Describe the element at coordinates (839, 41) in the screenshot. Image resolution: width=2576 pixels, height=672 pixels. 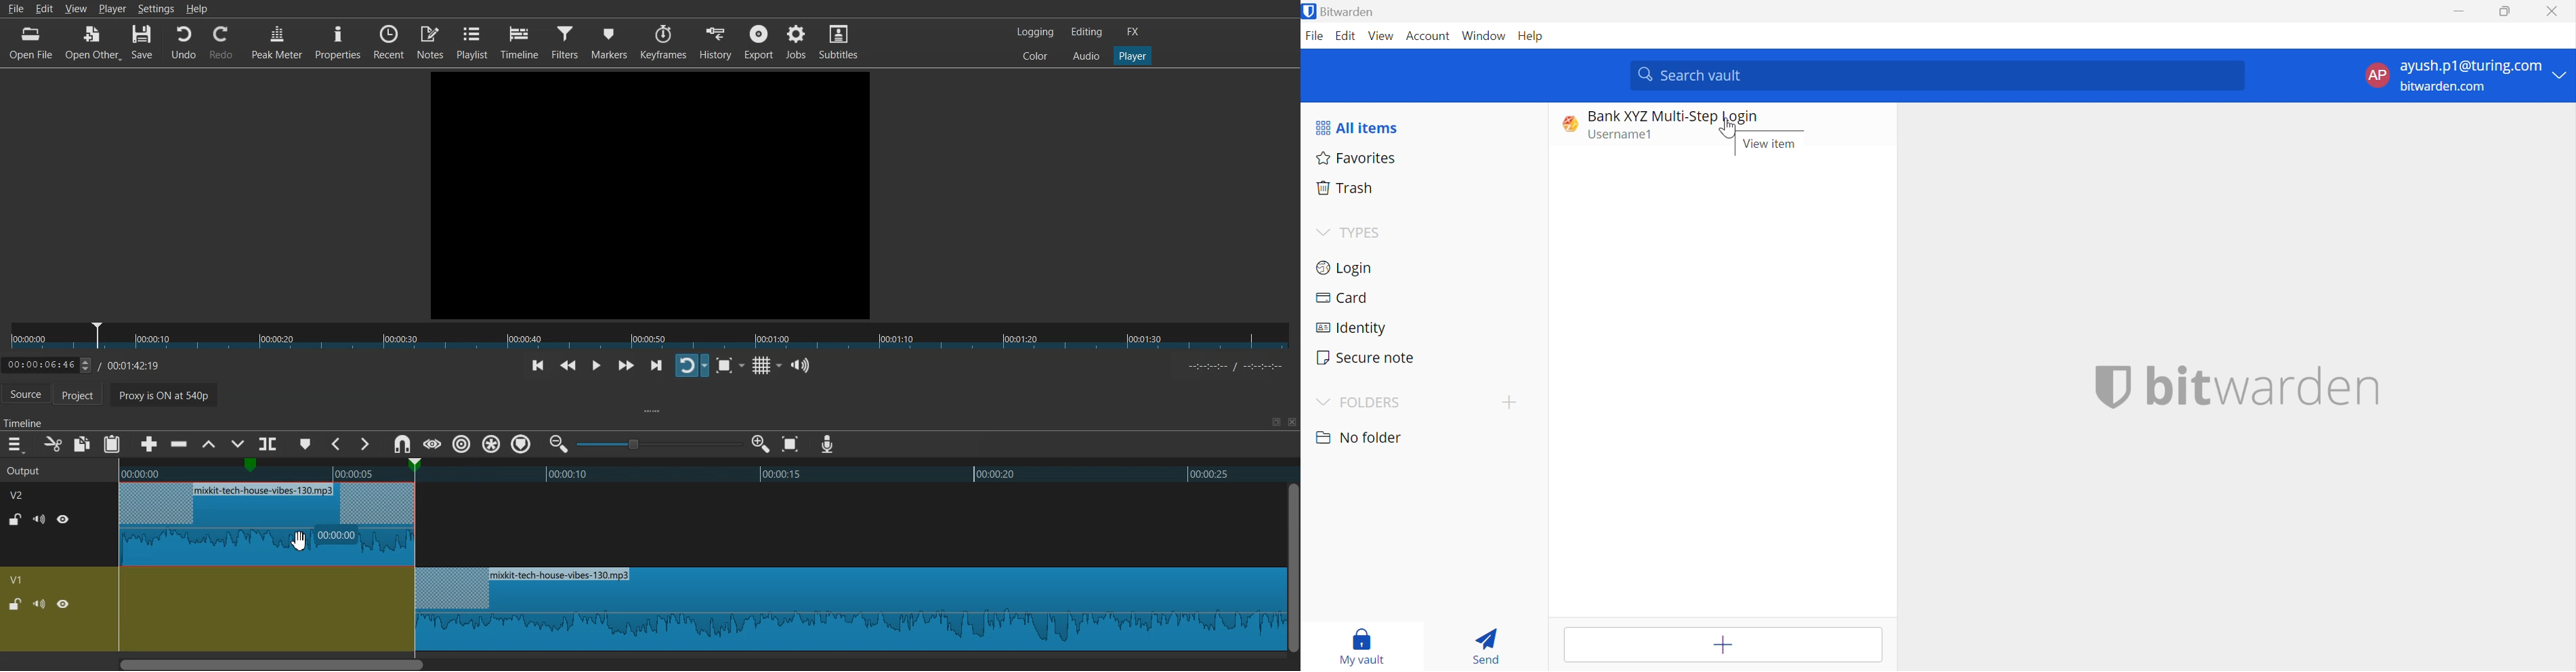
I see `Subtitles` at that location.